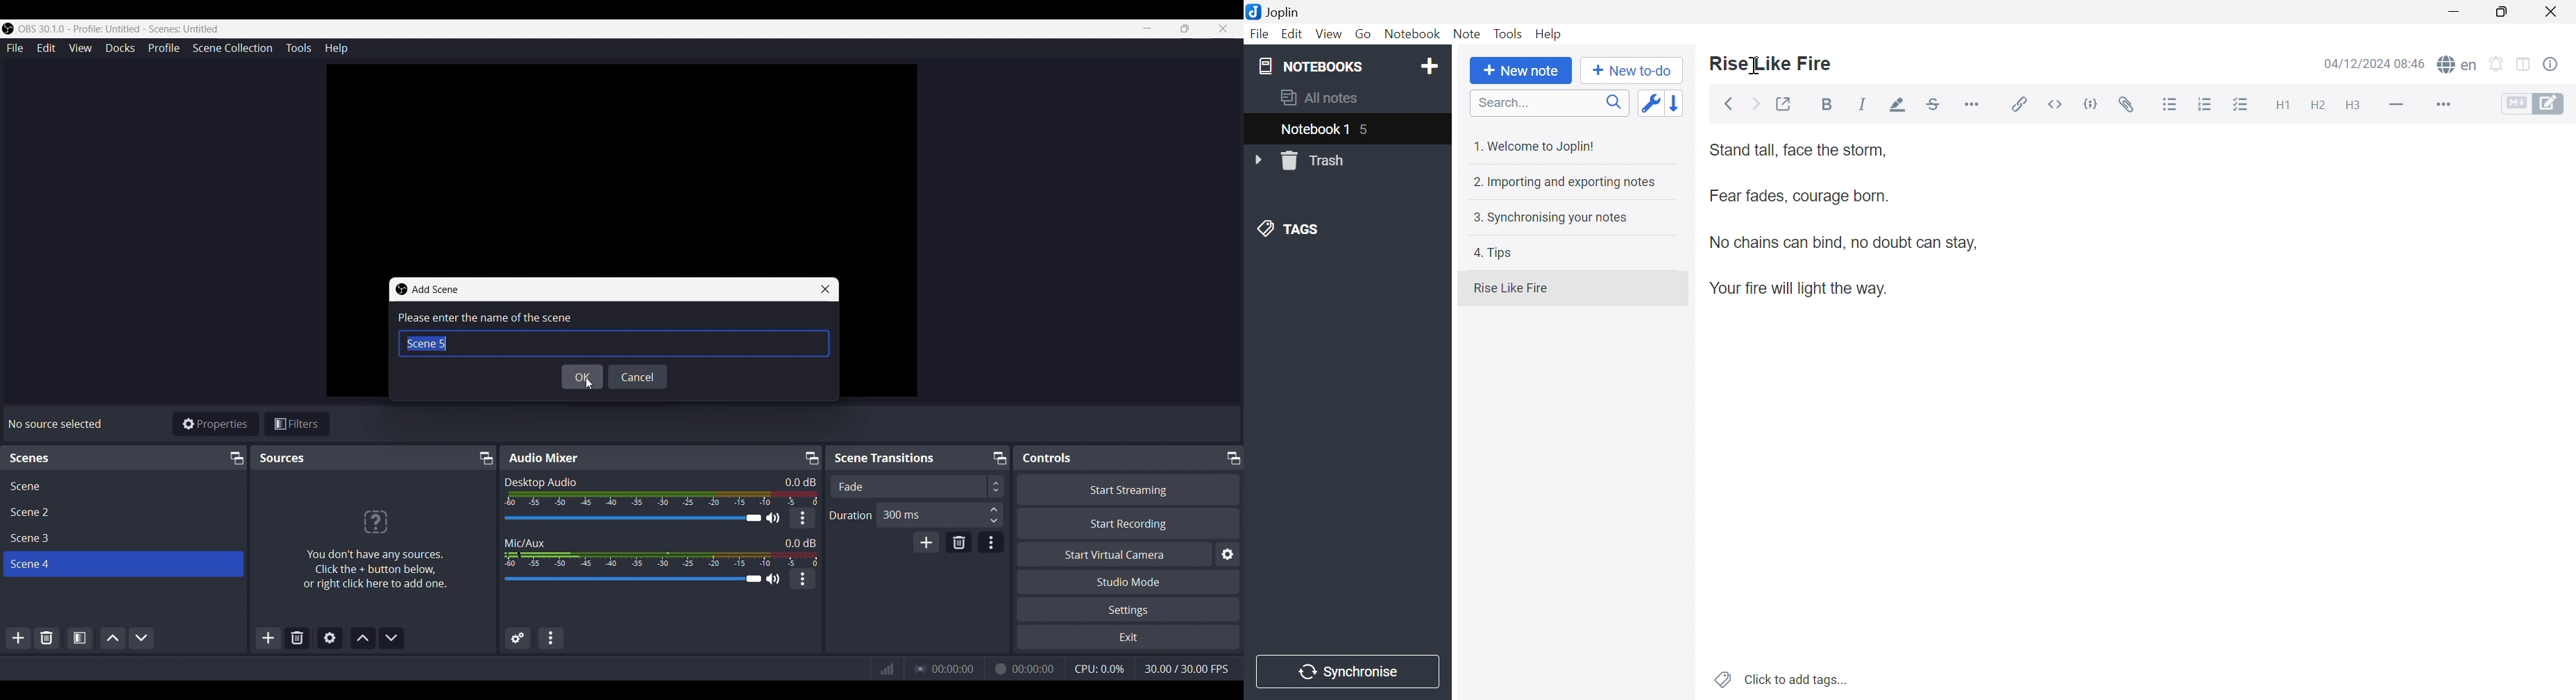 The height and width of the screenshot is (700, 2576). What do you see at coordinates (810, 458) in the screenshot?
I see `Minimize` at bounding box center [810, 458].